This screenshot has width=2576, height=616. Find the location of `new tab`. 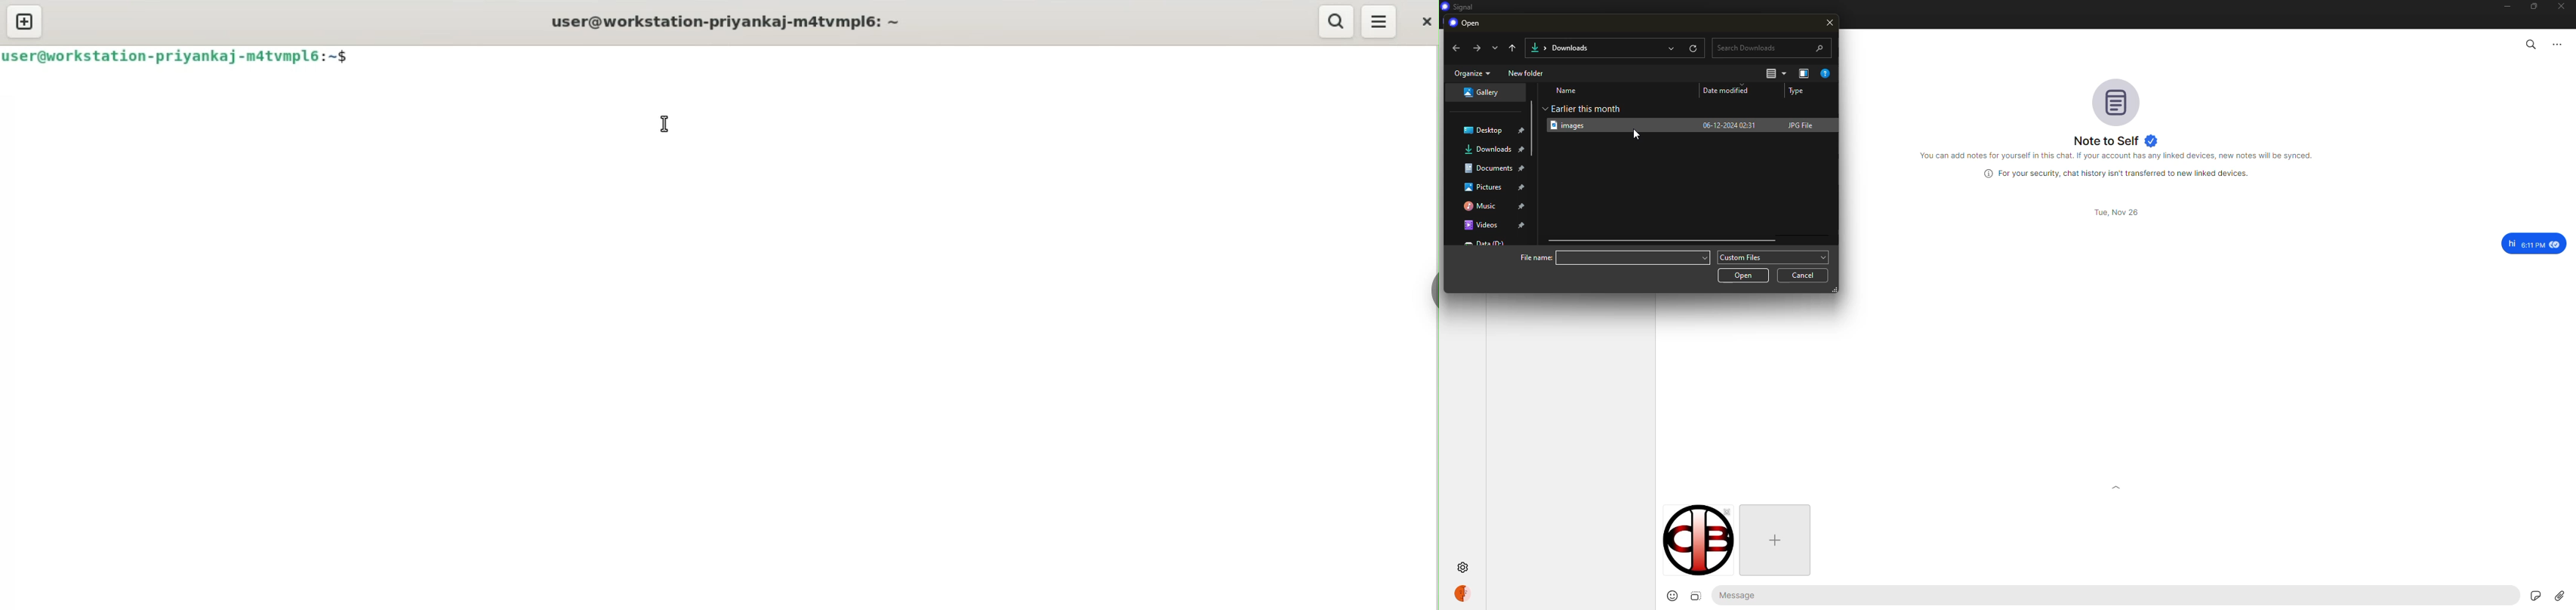

new tab is located at coordinates (25, 21).